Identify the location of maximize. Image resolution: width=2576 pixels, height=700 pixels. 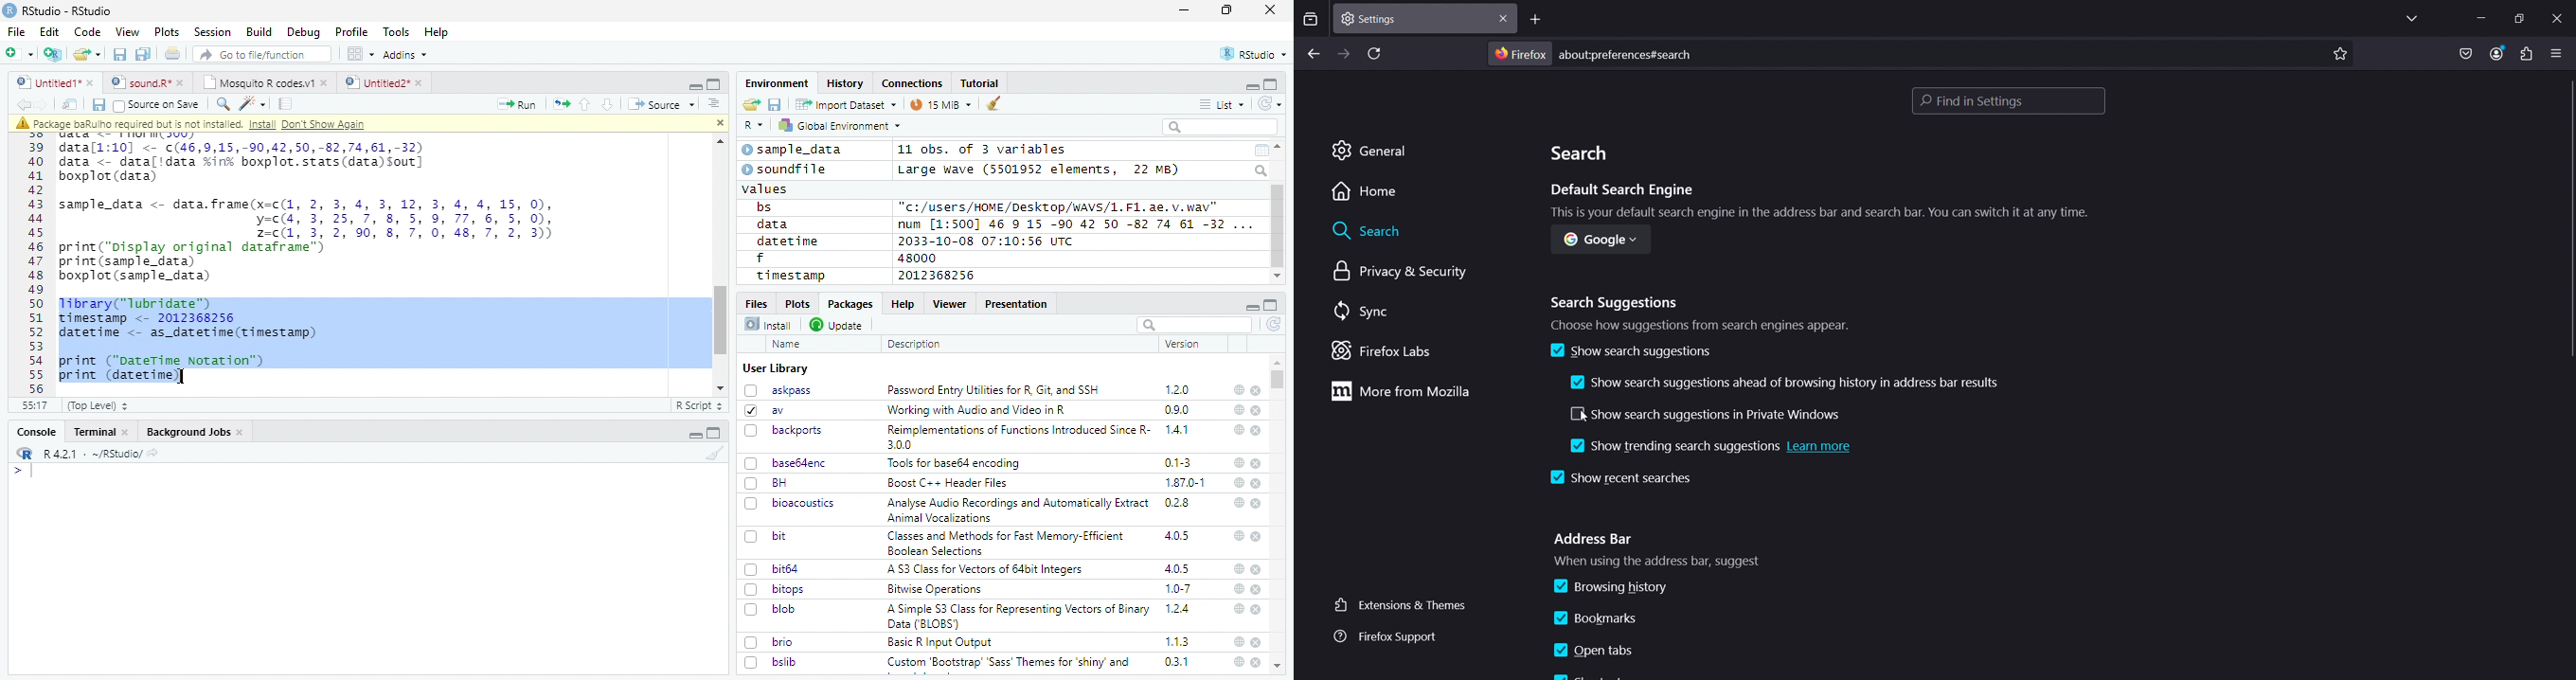
(1226, 10).